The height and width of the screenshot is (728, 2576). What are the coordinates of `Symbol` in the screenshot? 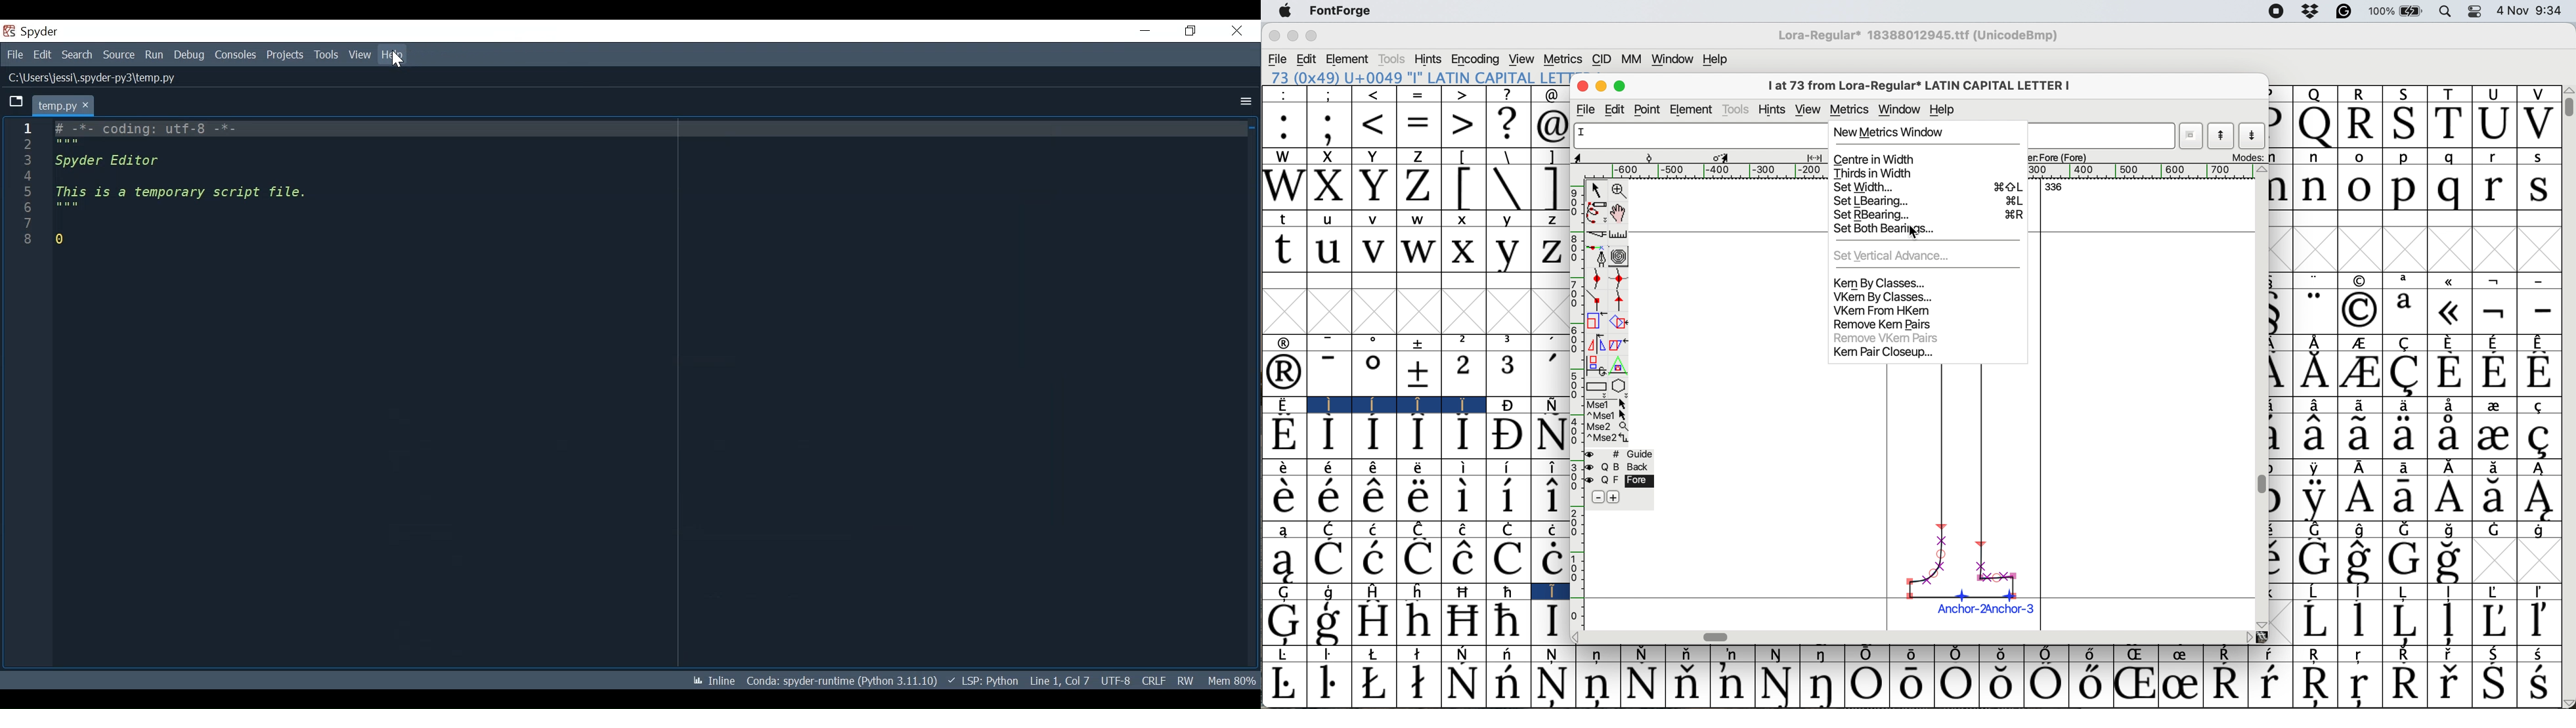 It's located at (1460, 406).